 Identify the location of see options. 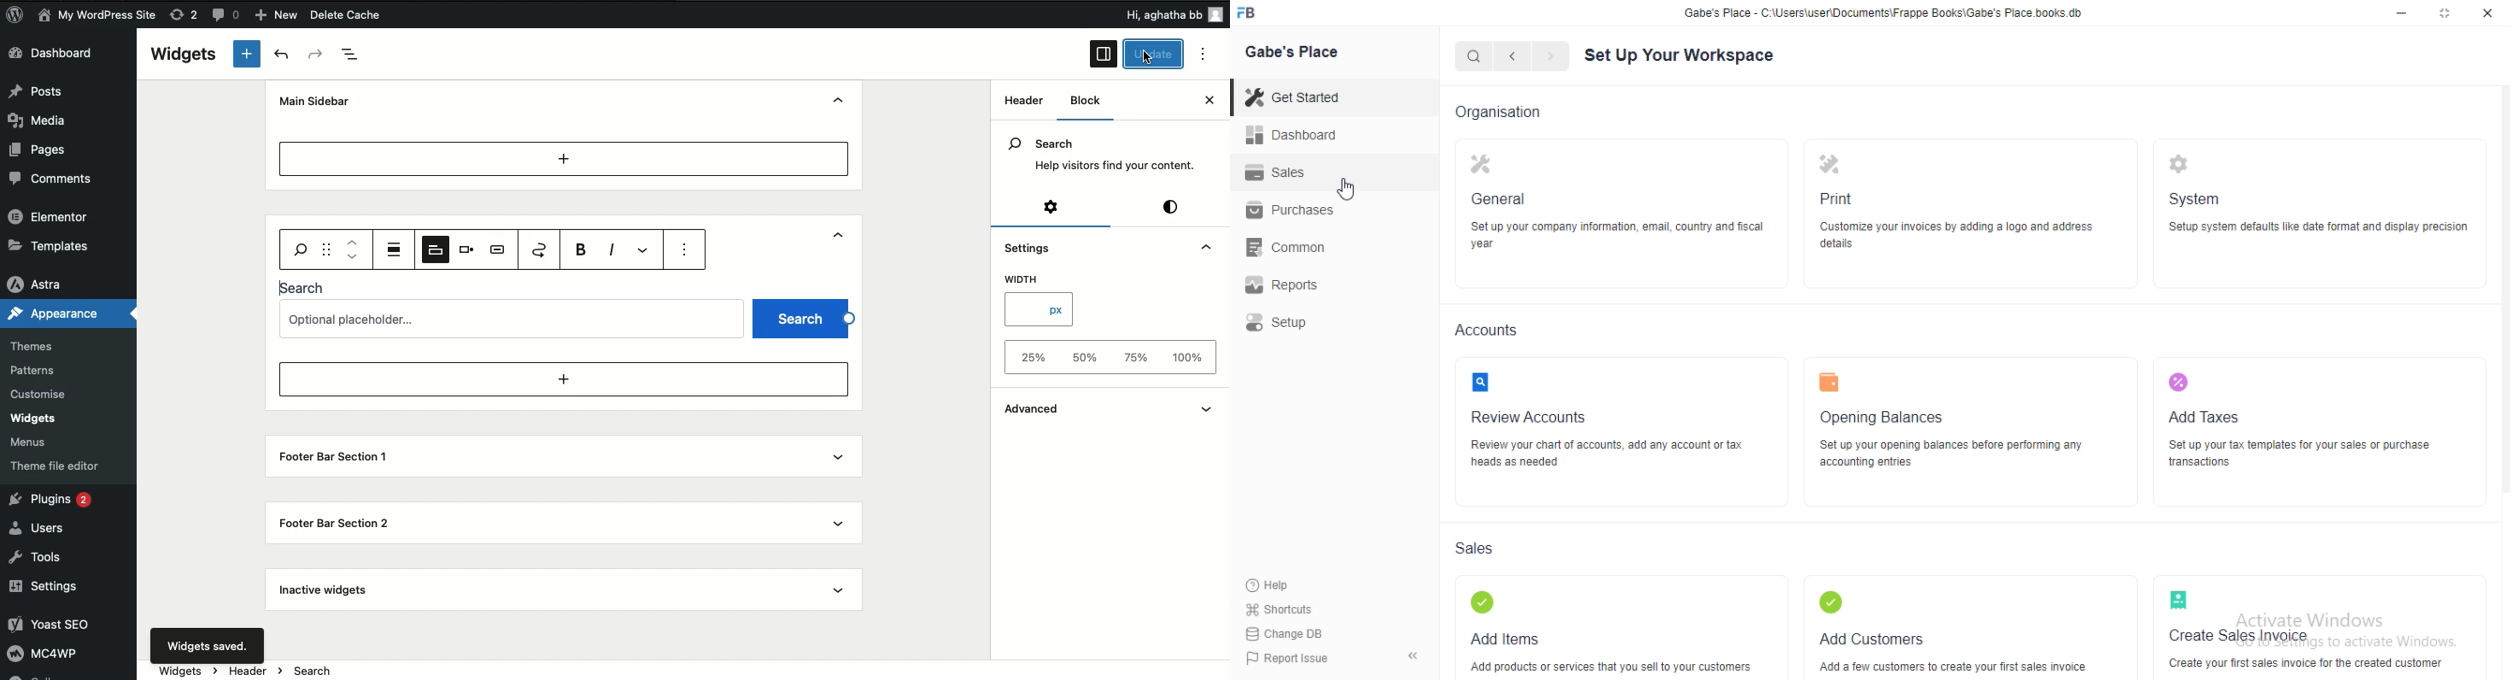
(688, 251).